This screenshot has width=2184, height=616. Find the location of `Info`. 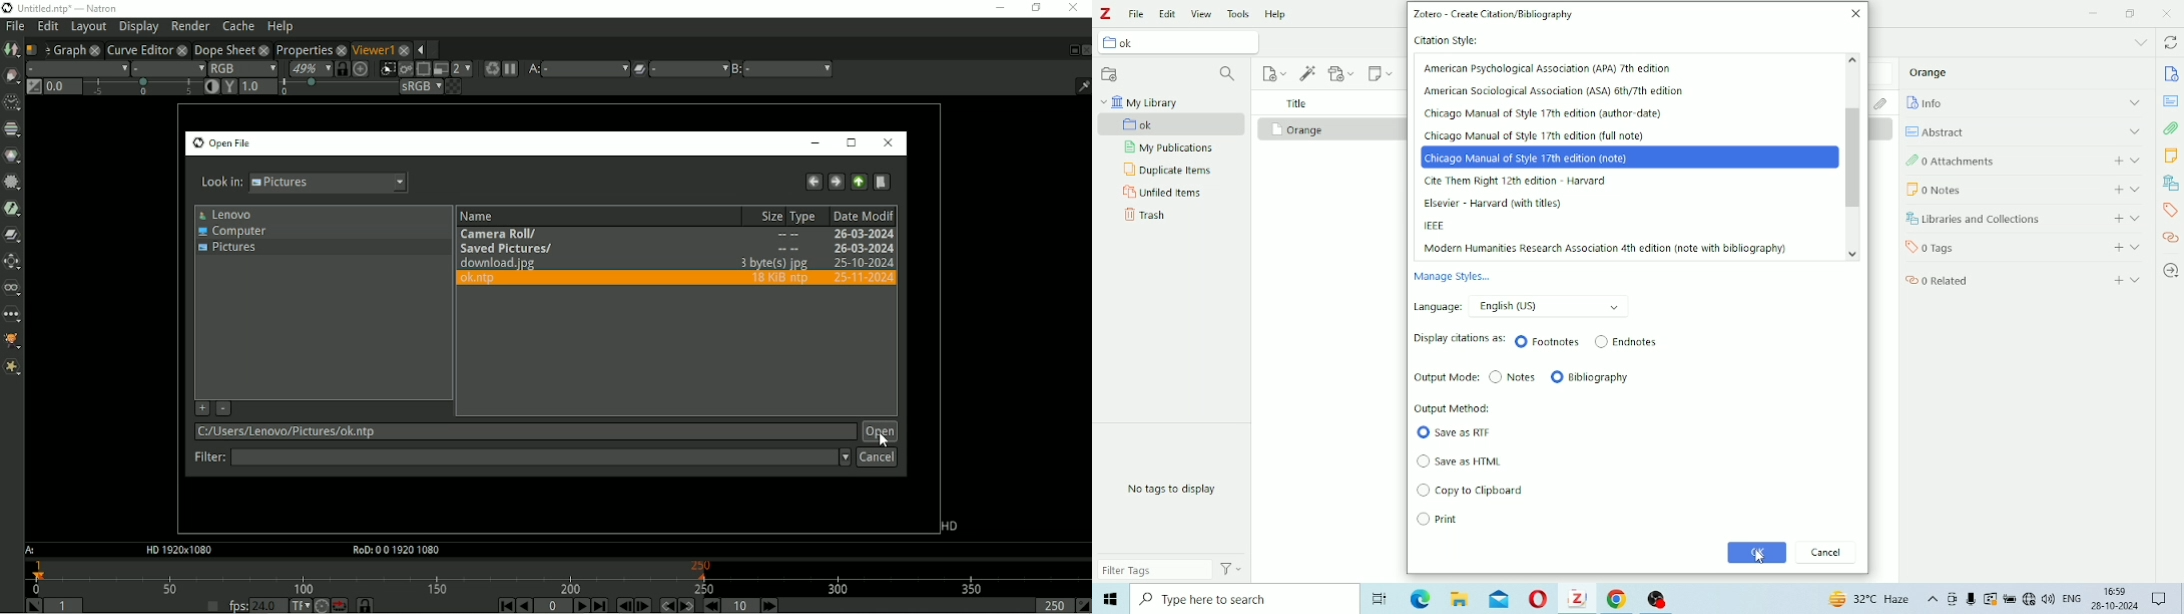

Info is located at coordinates (2172, 74).